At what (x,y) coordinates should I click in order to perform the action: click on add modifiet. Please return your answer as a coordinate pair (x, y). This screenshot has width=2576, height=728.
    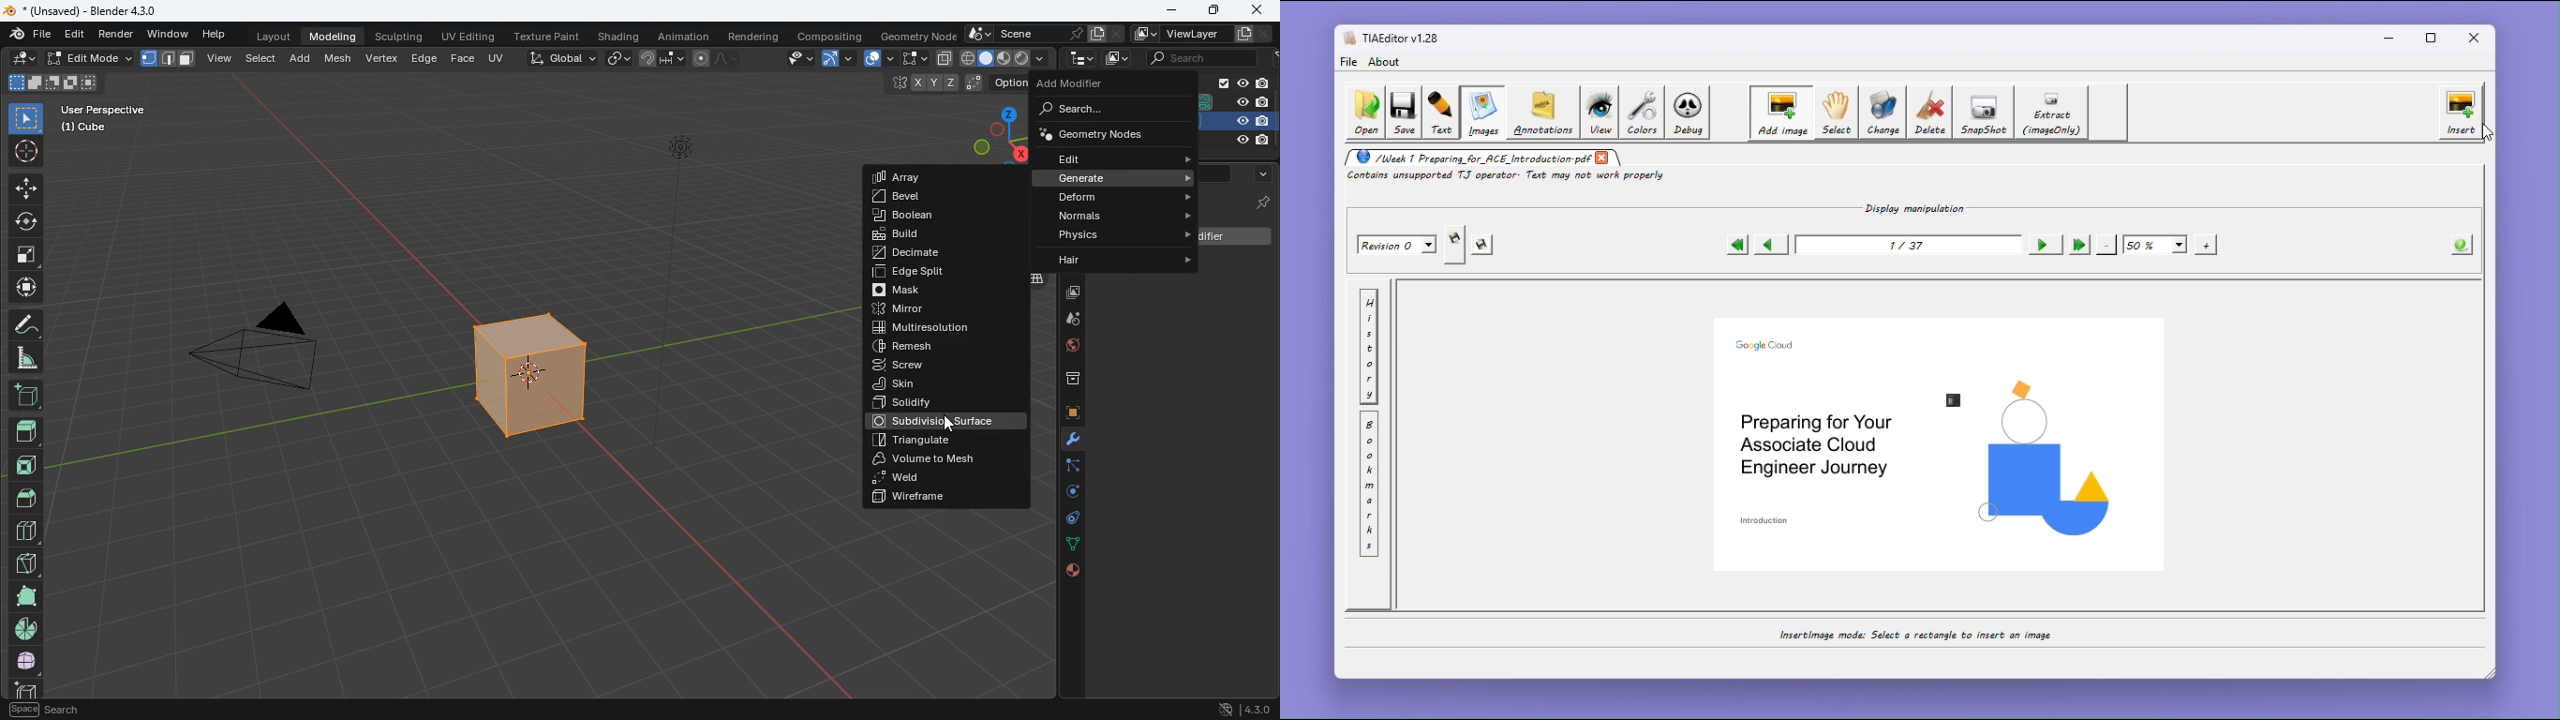
    Looking at the image, I should click on (1235, 236).